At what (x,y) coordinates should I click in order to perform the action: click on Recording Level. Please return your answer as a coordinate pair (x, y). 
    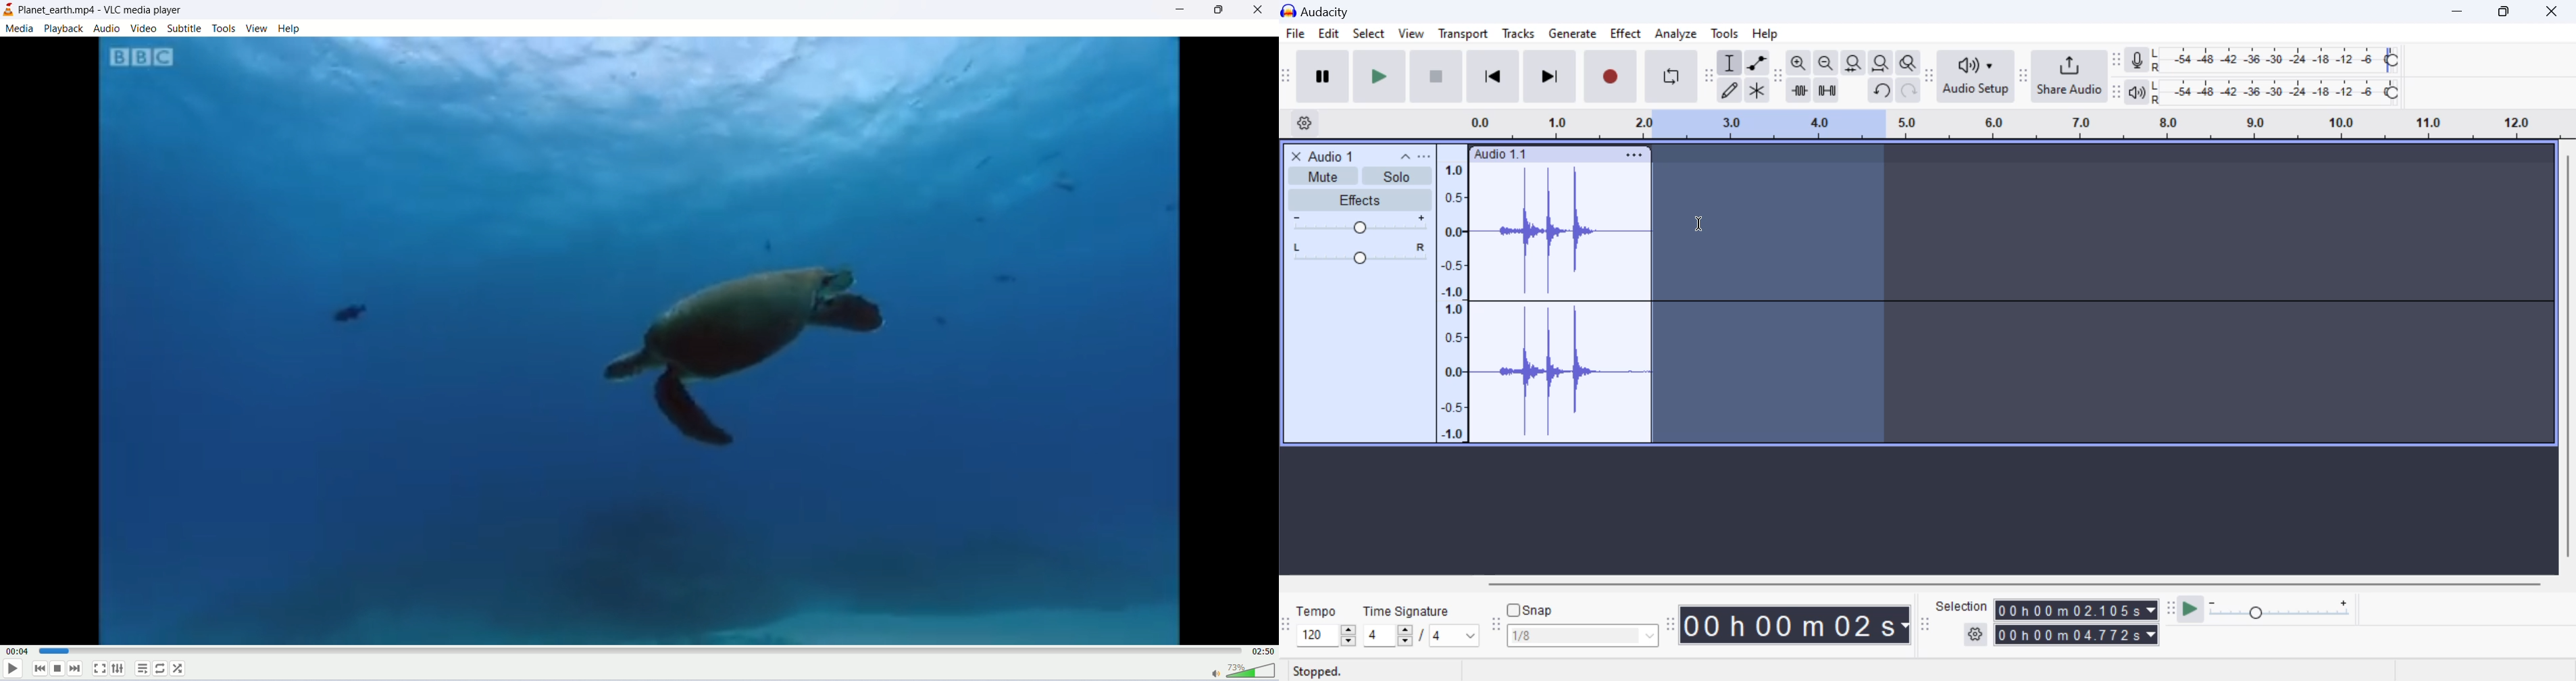
    Looking at the image, I should click on (2275, 60).